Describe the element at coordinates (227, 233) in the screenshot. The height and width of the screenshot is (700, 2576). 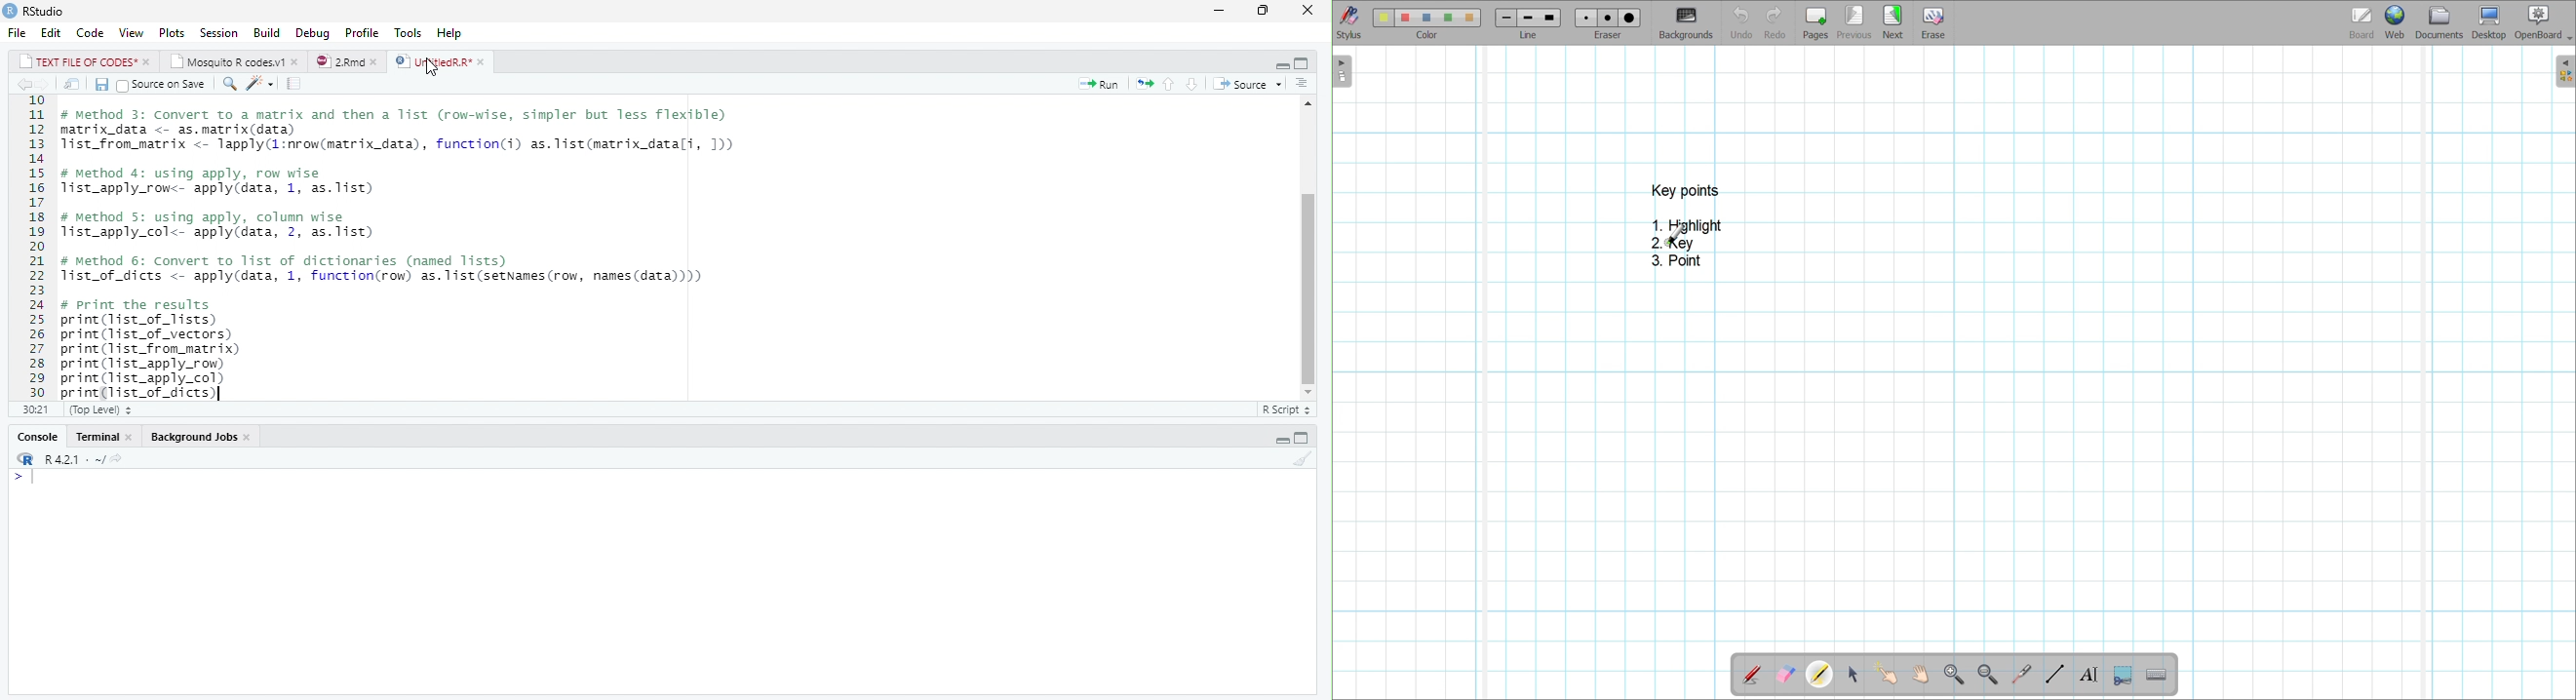
I see `1ist_apply_col<- apply(data, 2, as. list)` at that location.